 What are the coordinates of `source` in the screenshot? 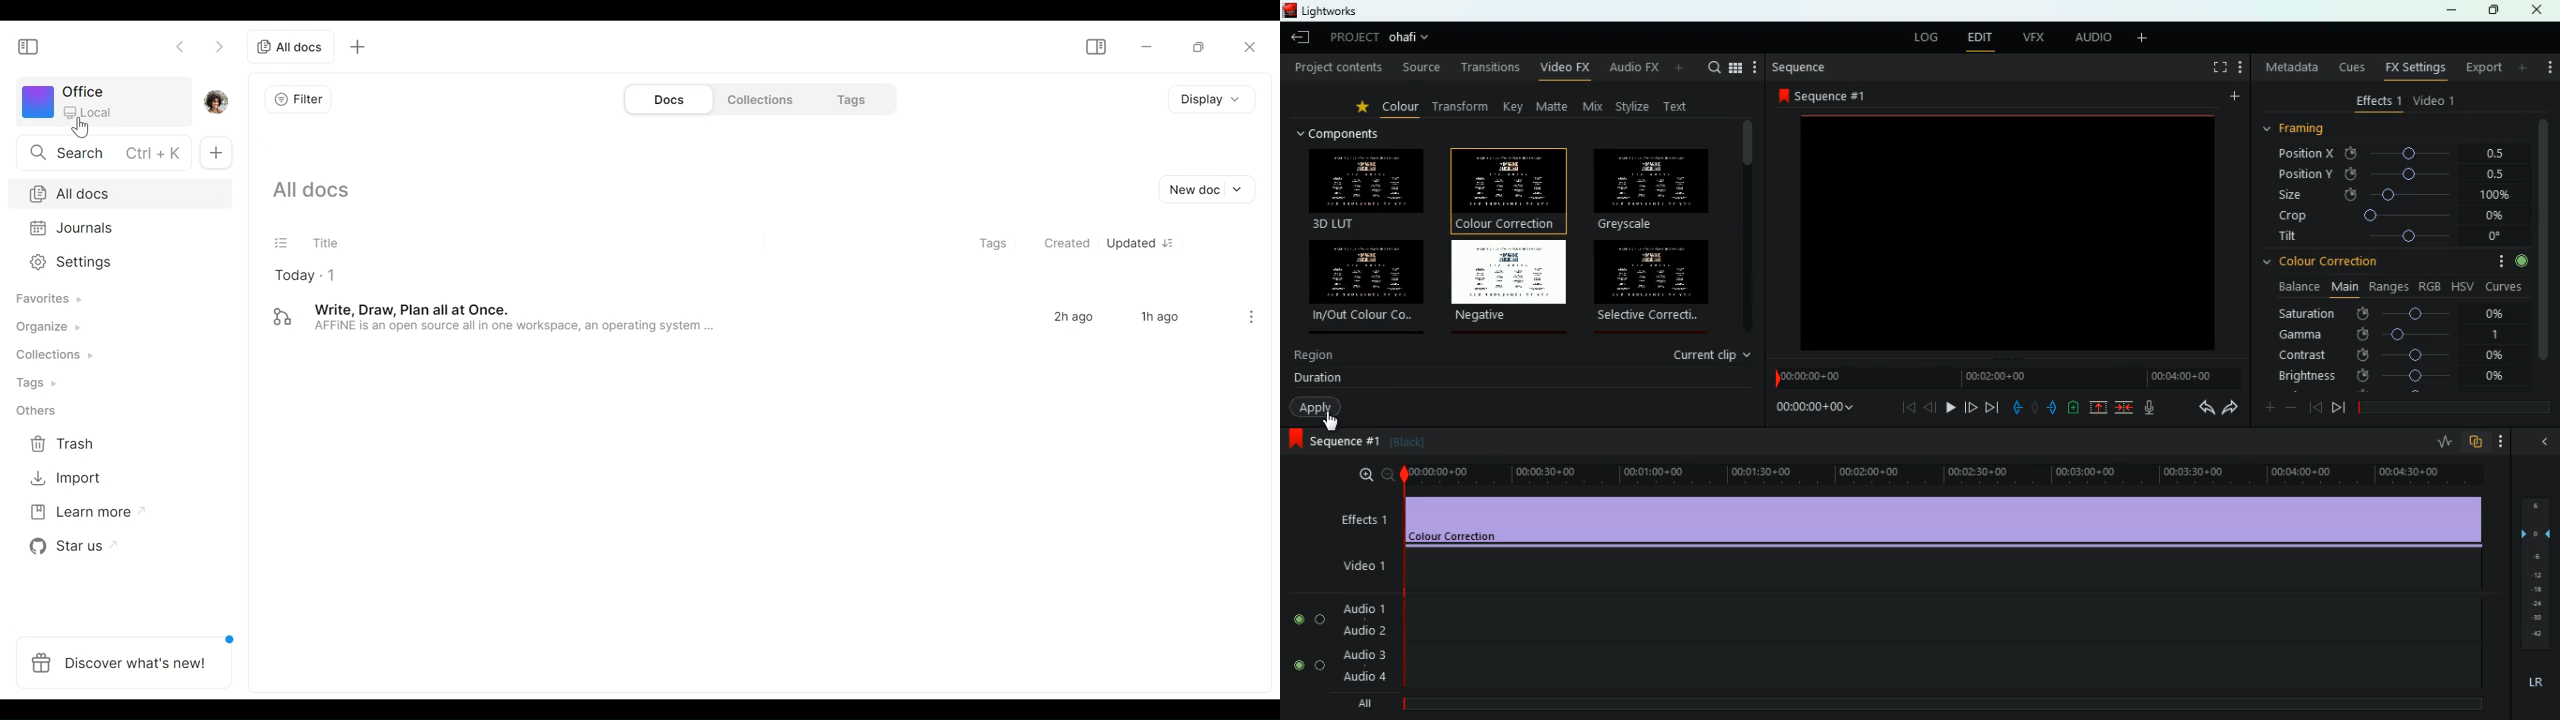 It's located at (1420, 67).